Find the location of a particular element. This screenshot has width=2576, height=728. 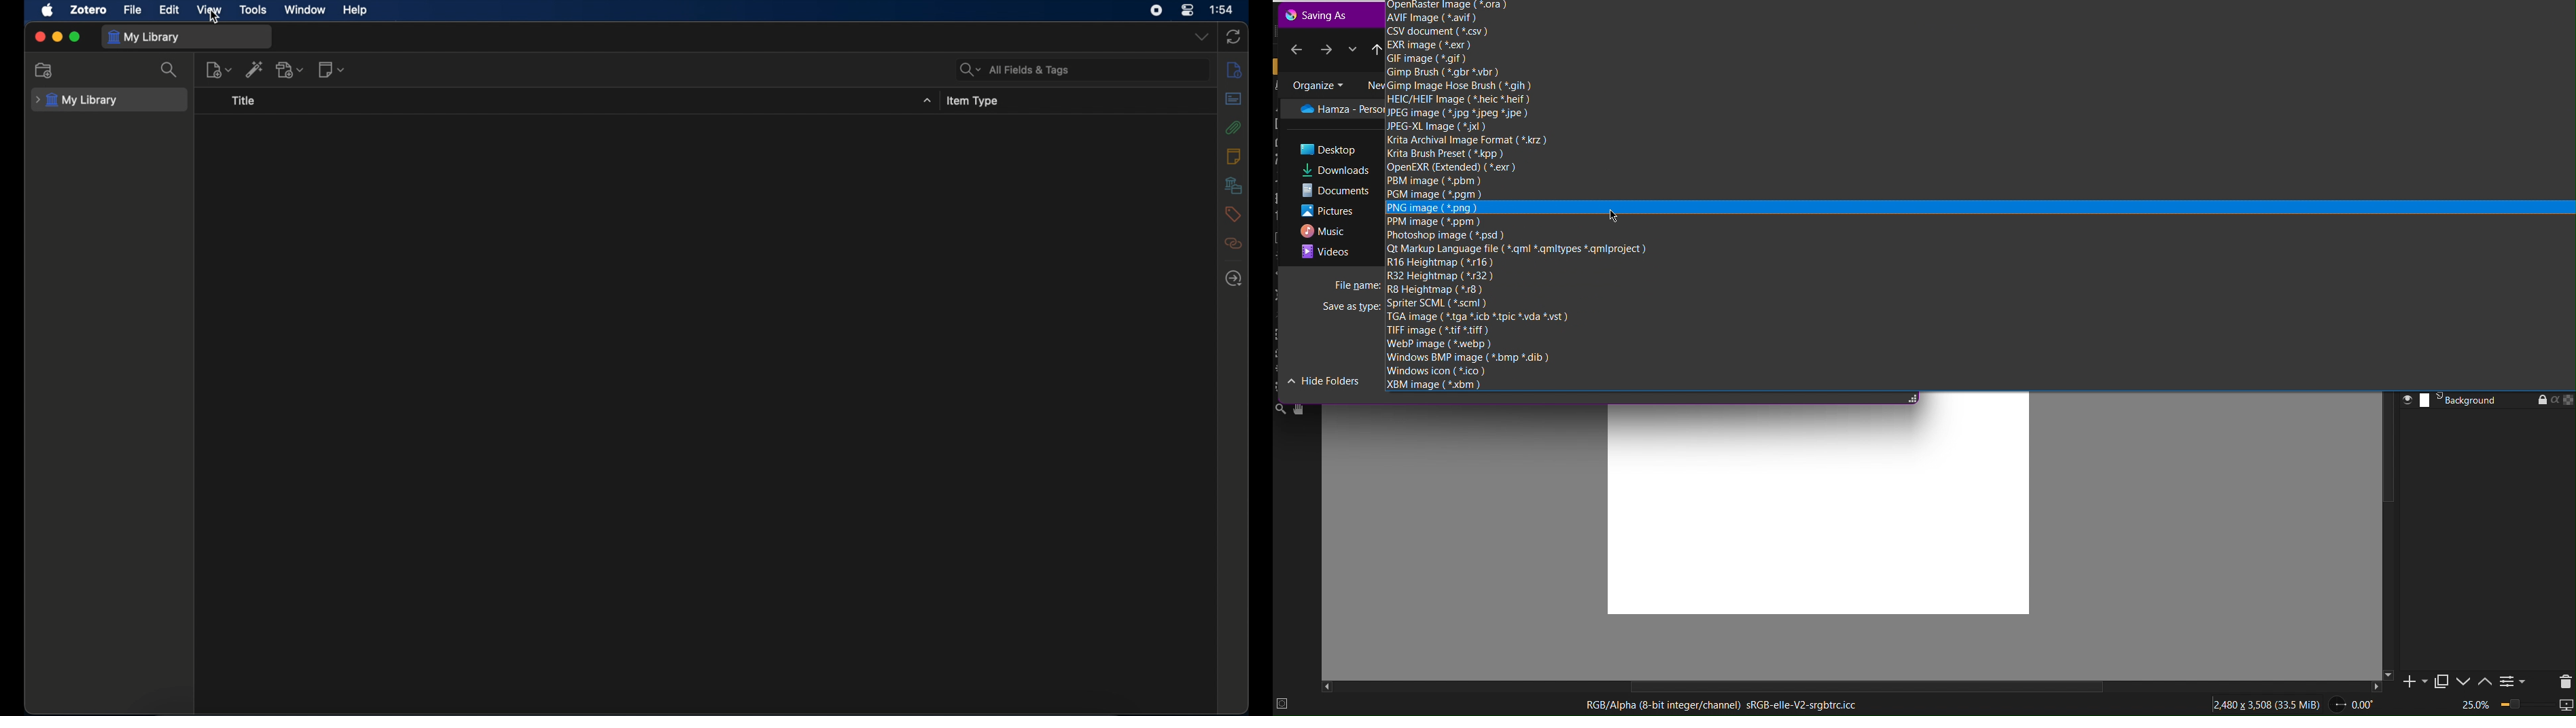

time is located at coordinates (1223, 10).